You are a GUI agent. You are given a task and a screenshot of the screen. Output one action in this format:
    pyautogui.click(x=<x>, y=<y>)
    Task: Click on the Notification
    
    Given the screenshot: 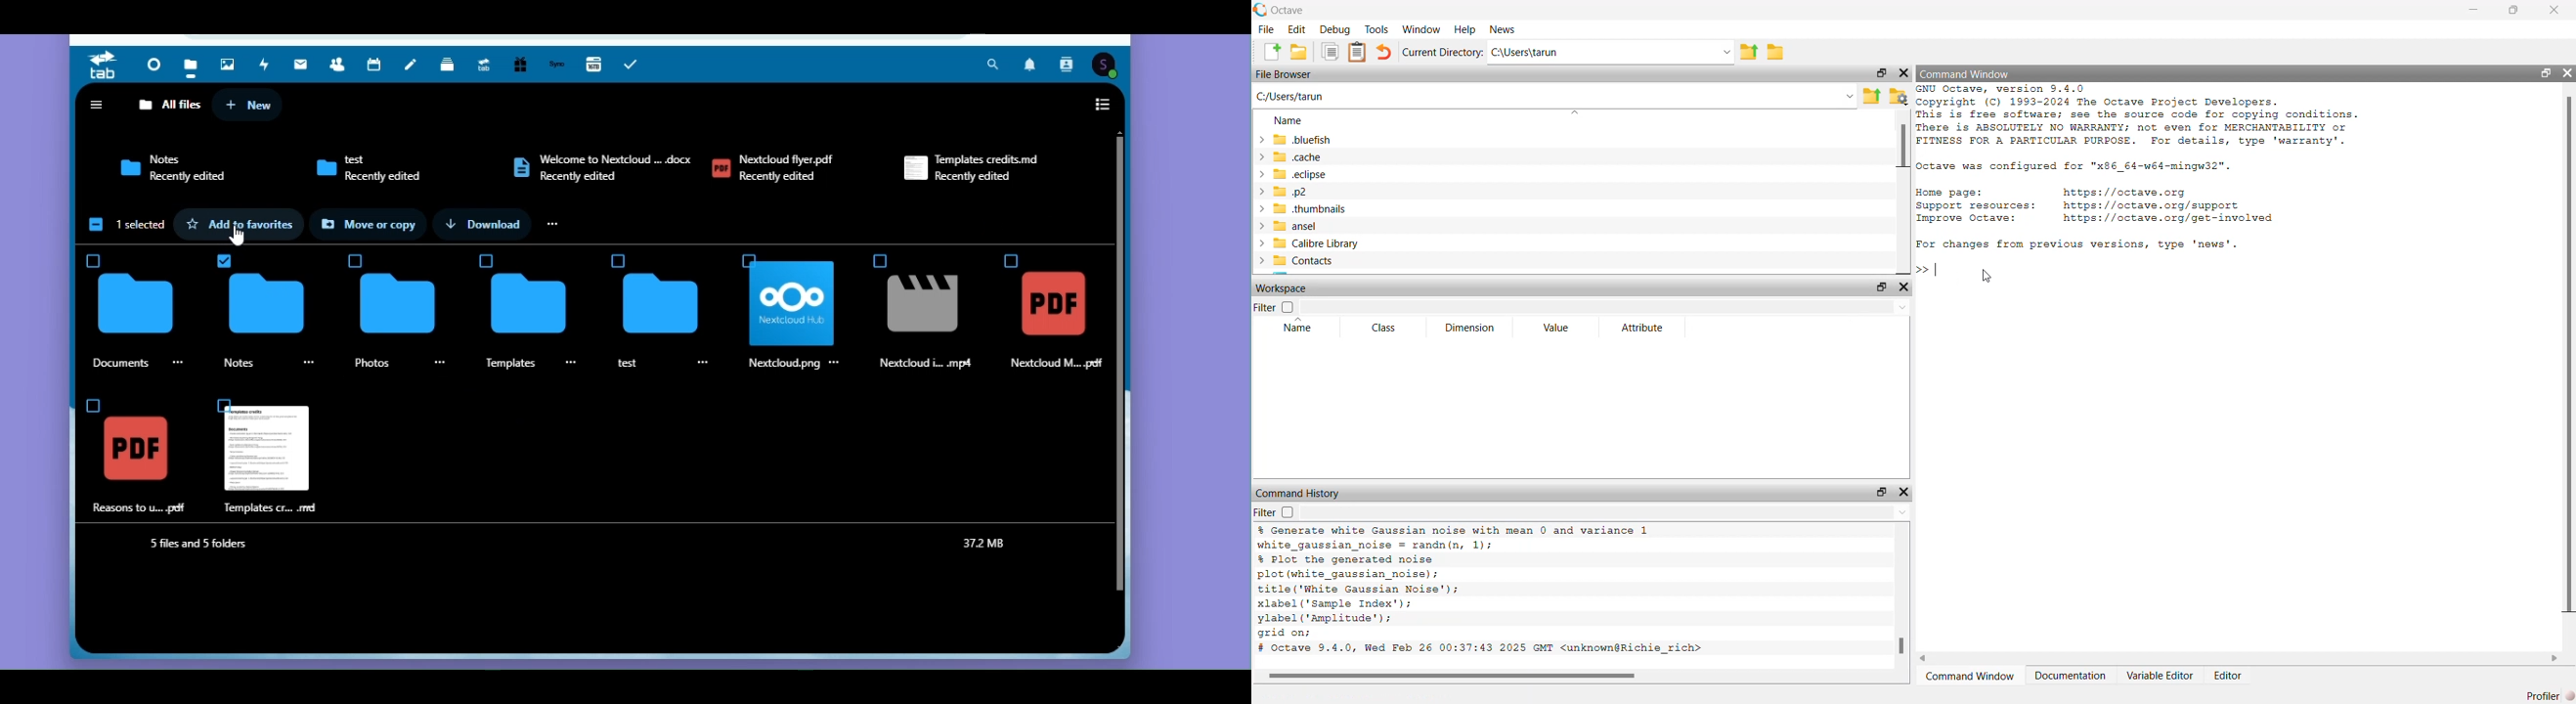 What is the action you would take?
    pyautogui.click(x=1027, y=65)
    